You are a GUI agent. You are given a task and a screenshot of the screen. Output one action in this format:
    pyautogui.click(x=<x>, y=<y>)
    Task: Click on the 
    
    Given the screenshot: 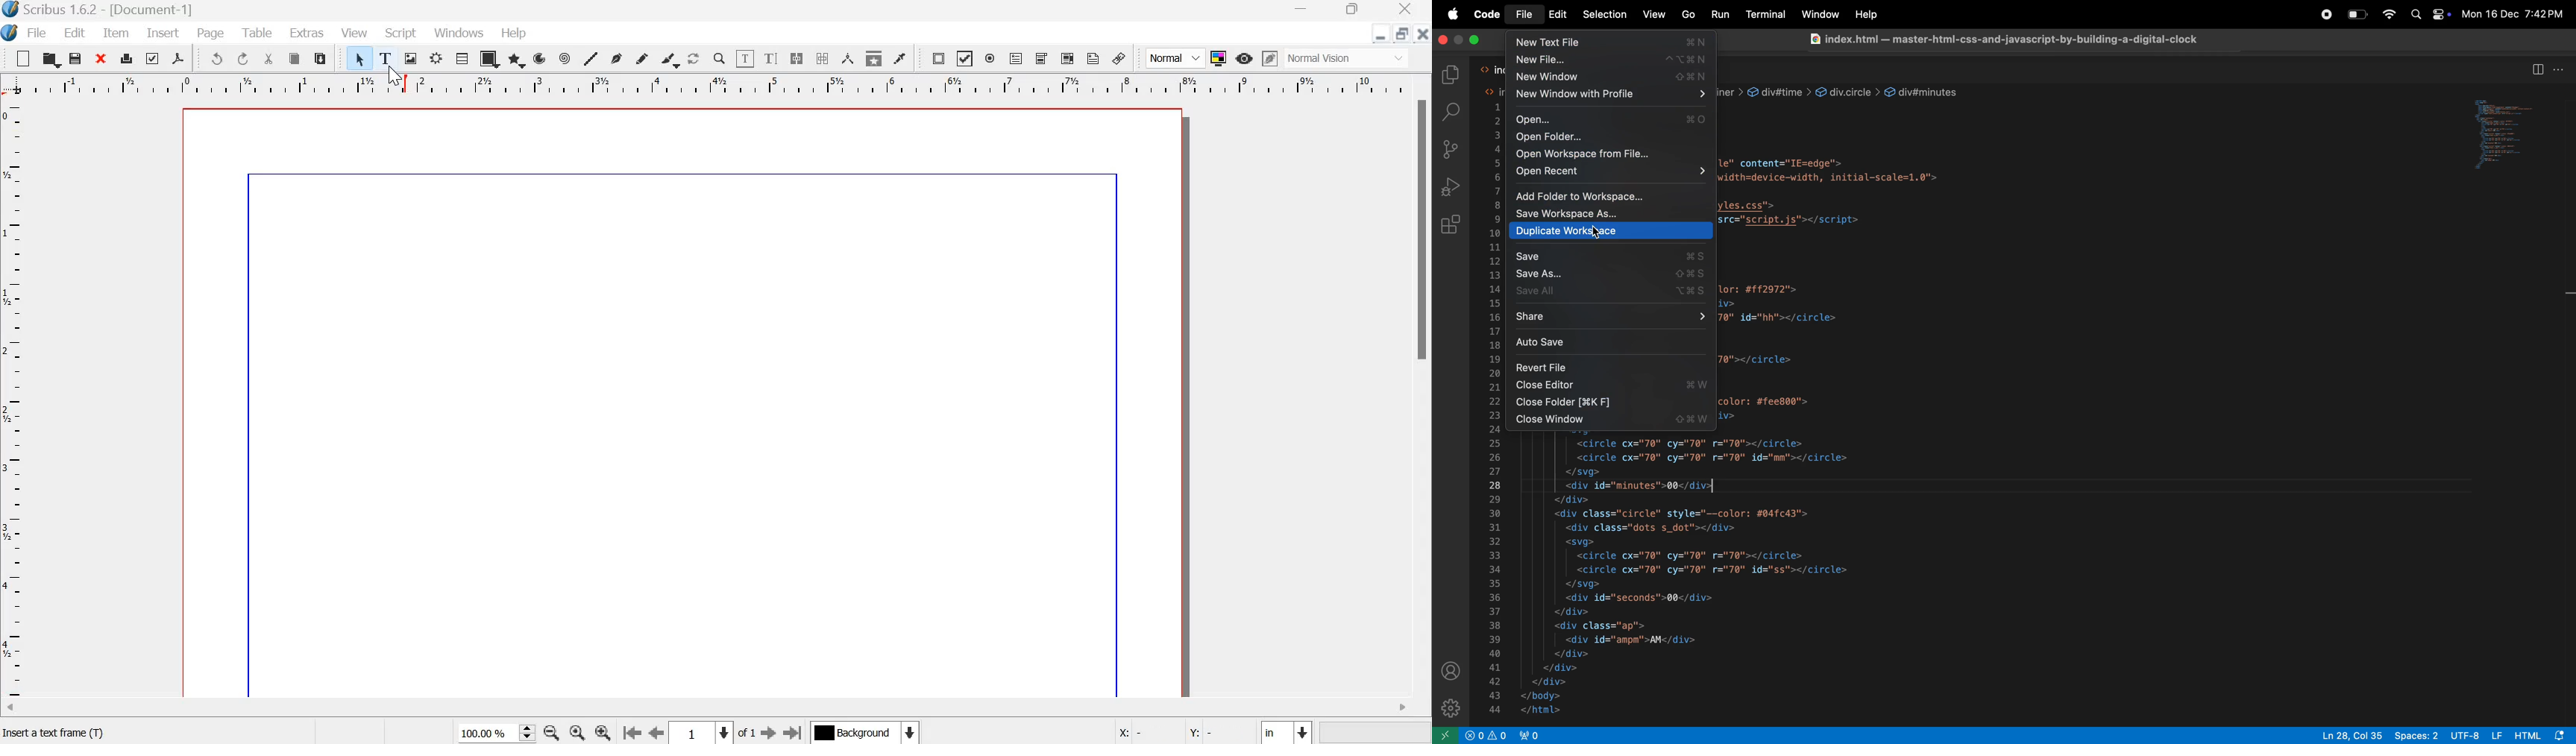 What is the action you would take?
    pyautogui.click(x=719, y=57)
    